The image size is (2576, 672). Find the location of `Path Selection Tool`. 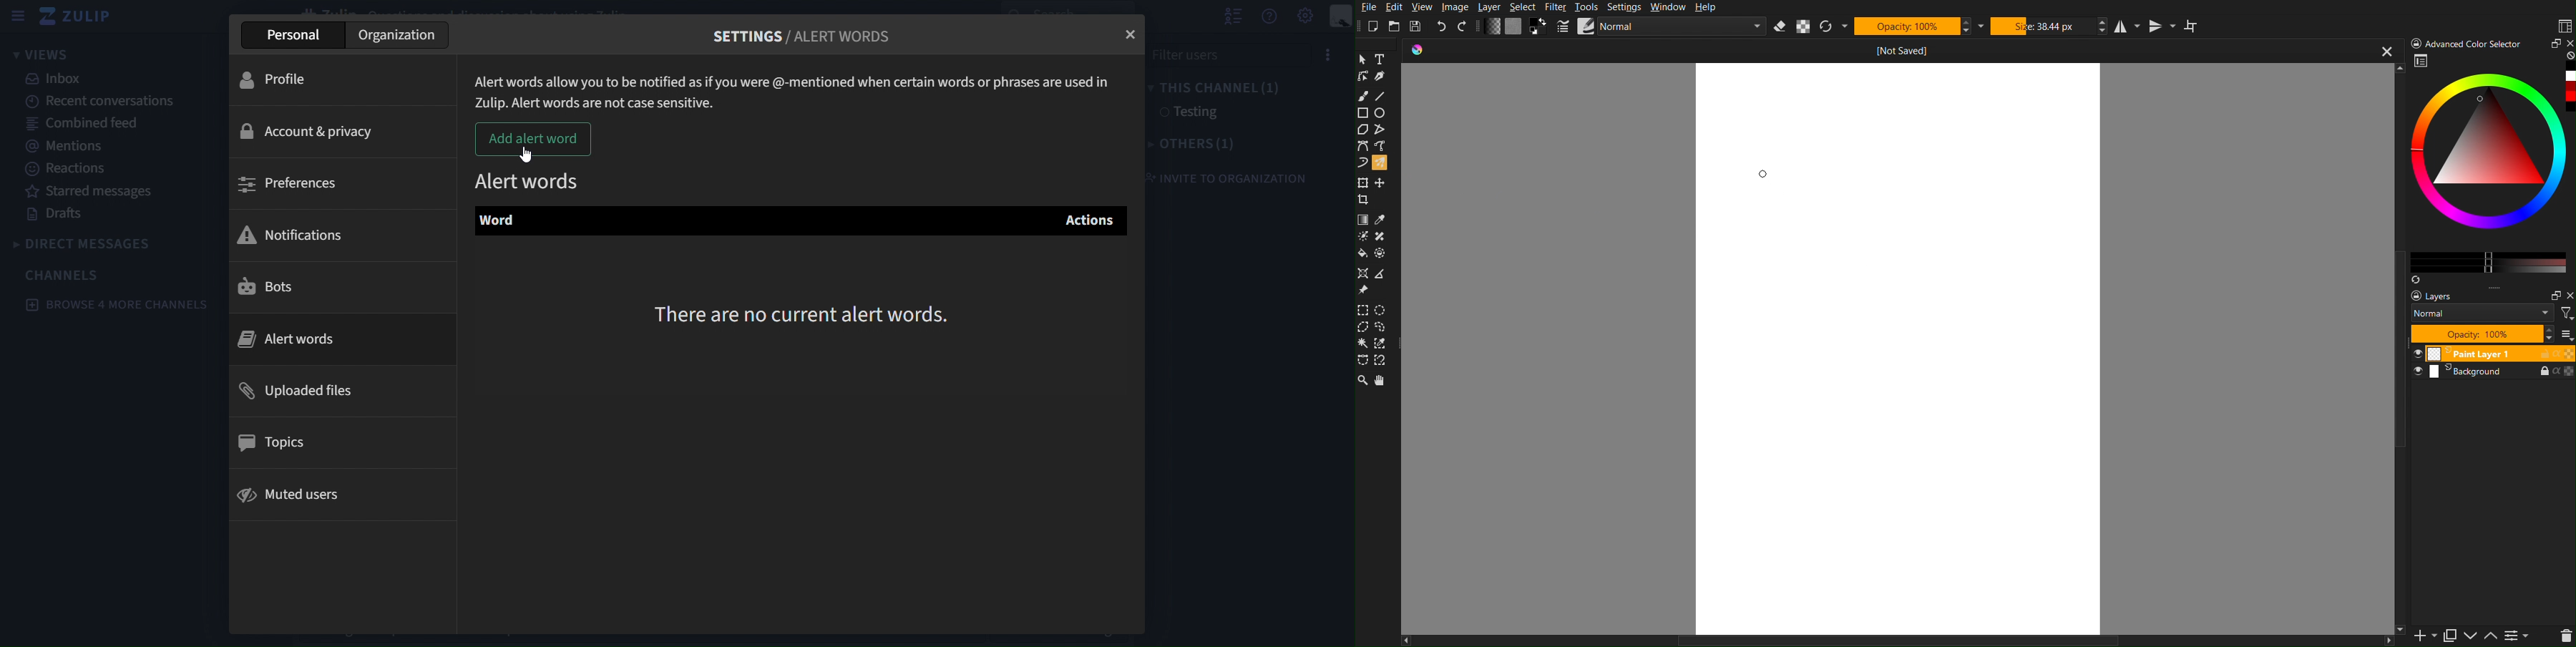

Path Selection Tool is located at coordinates (1364, 360).